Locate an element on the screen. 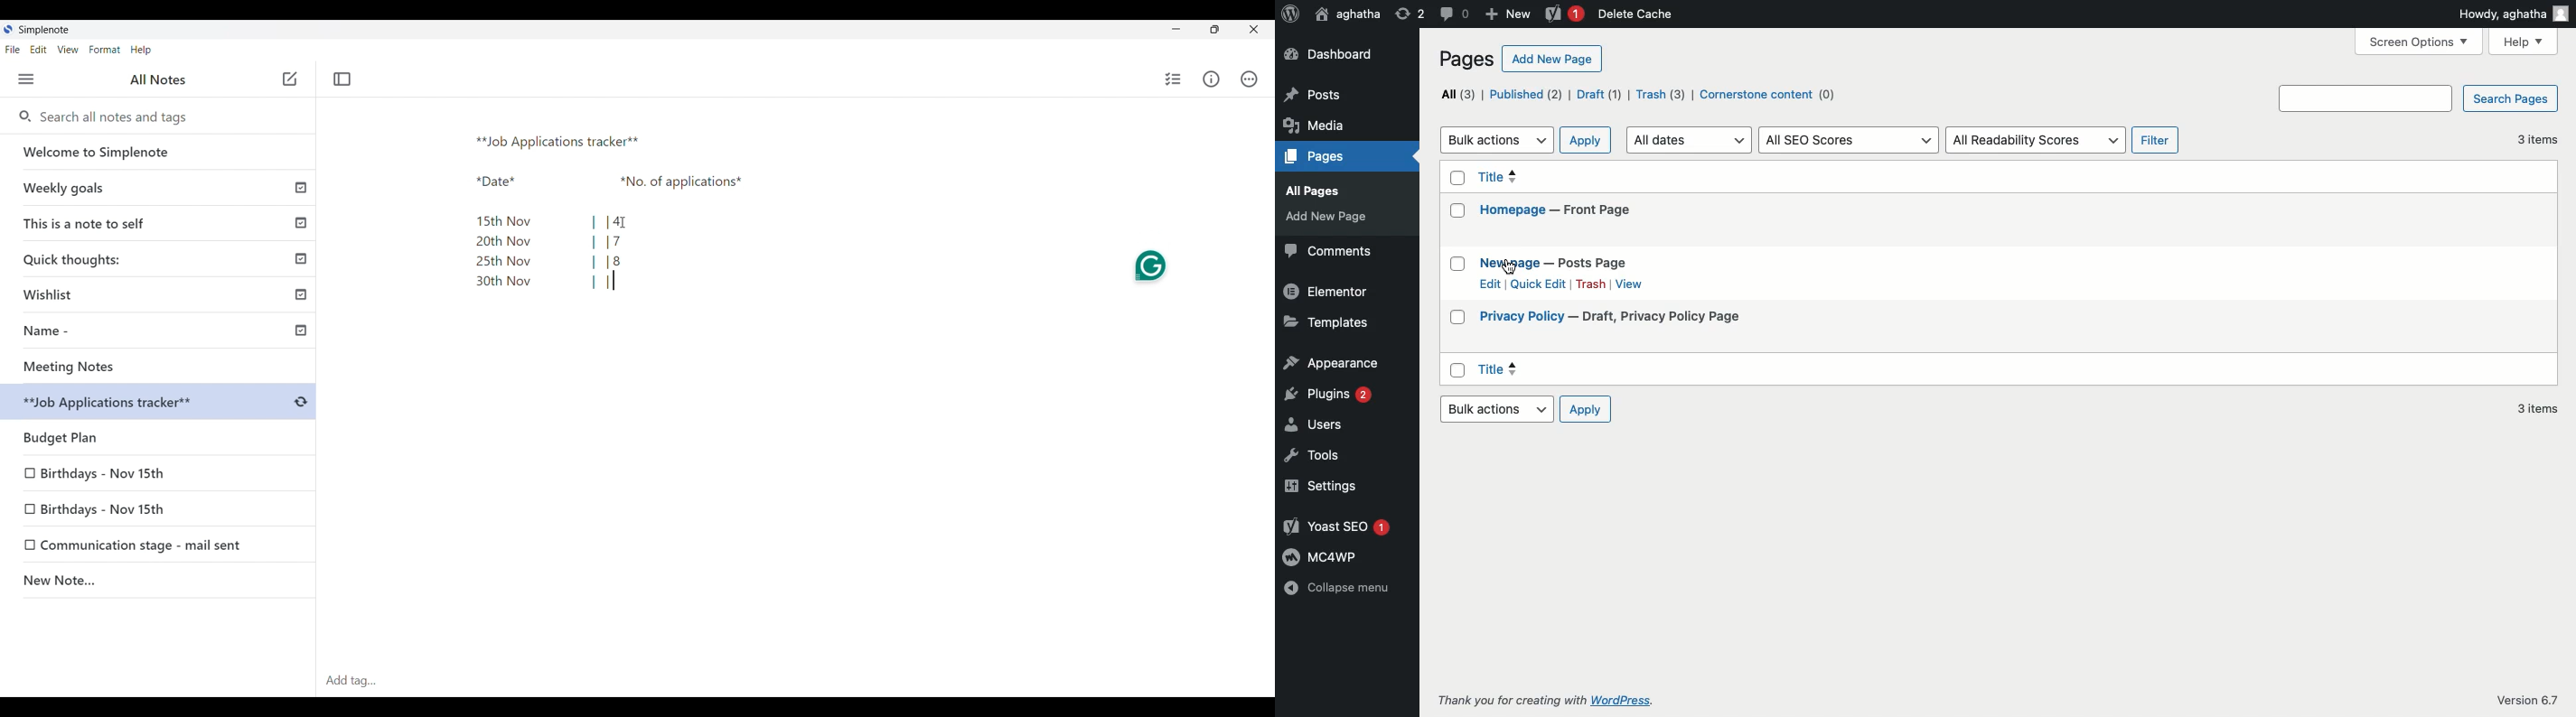 This screenshot has height=728, width=2576. Published is located at coordinates (1522, 94).